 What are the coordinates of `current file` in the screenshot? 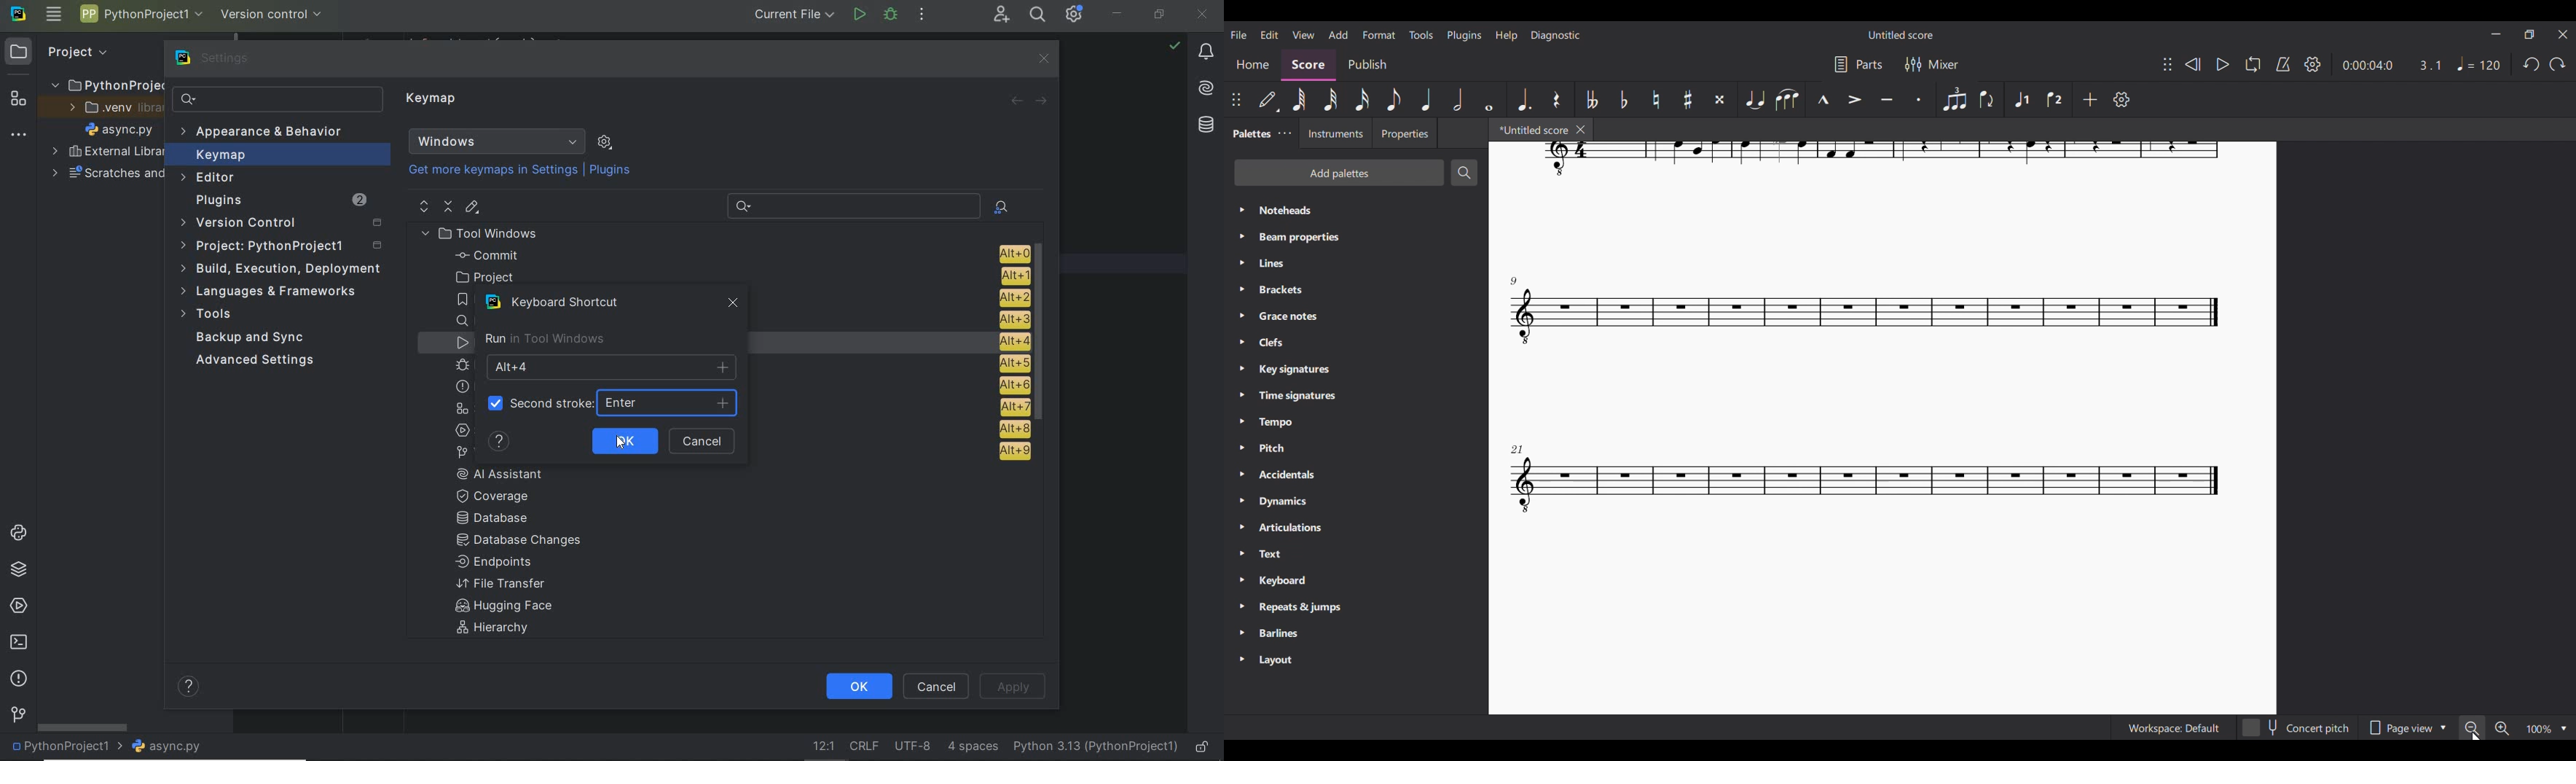 It's located at (790, 16).